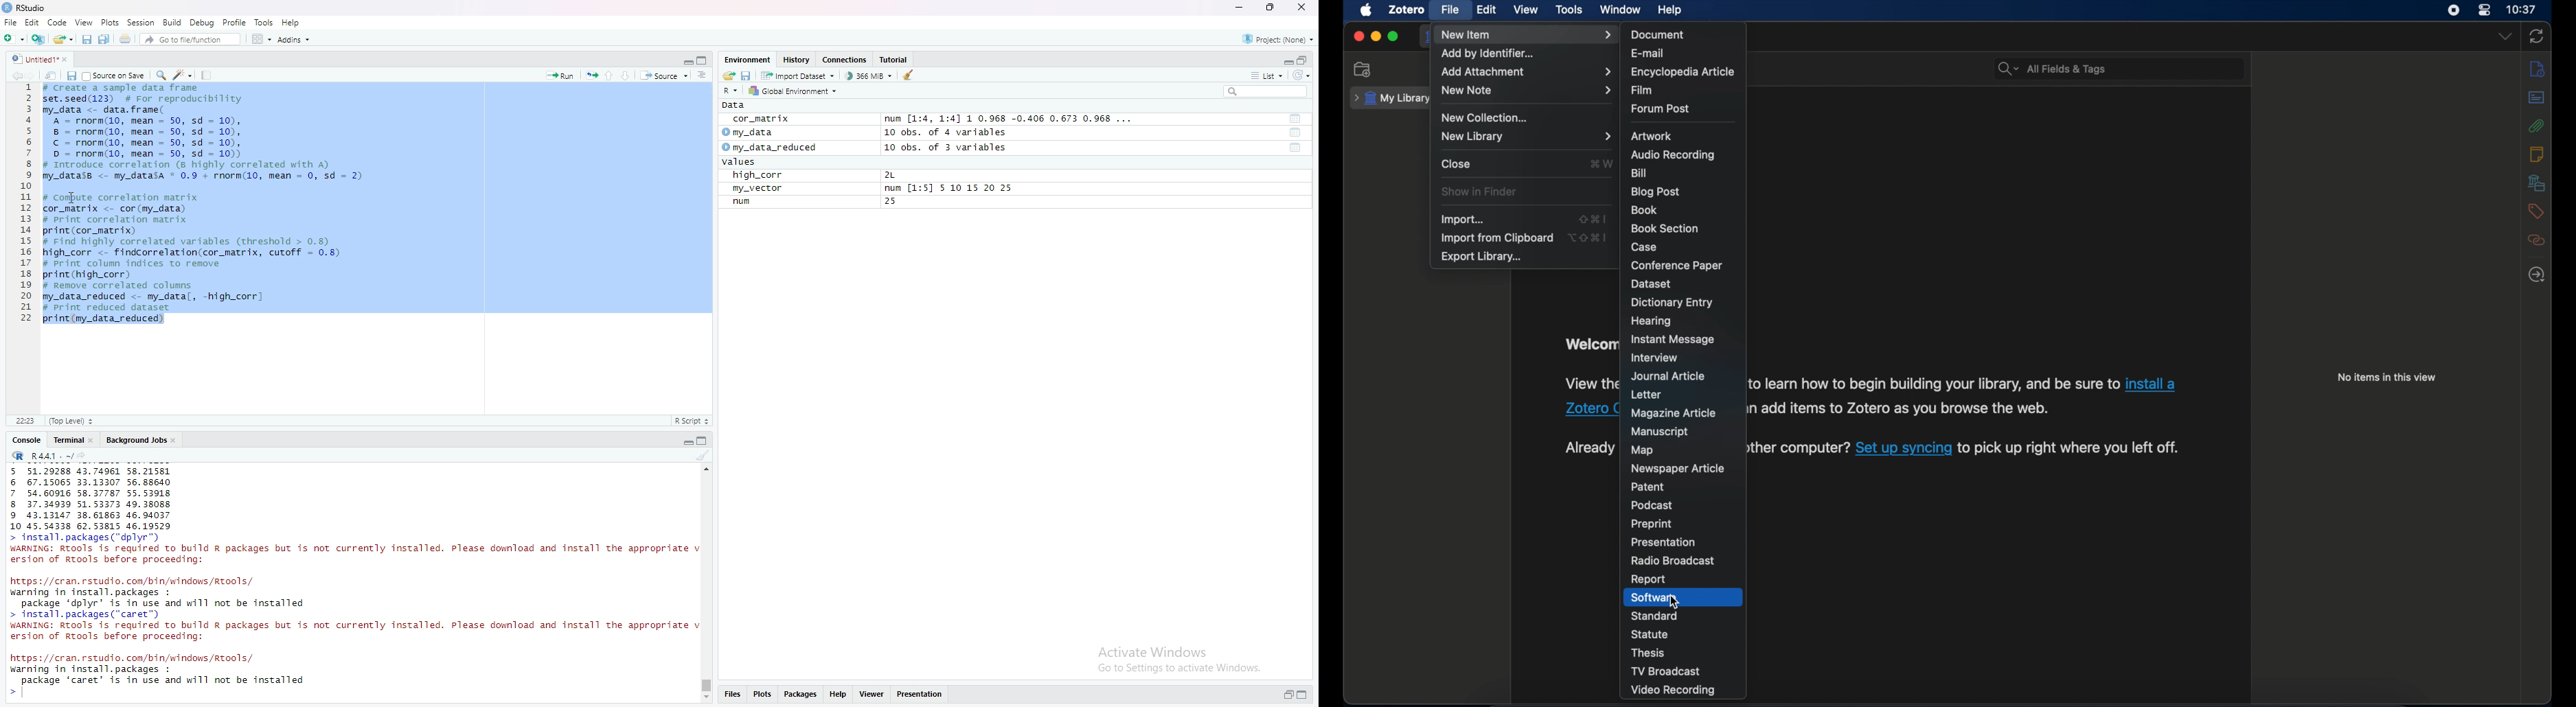 Image resolution: width=2576 pixels, height=728 pixels. Describe the element at coordinates (33, 8) in the screenshot. I see `RStudio` at that location.